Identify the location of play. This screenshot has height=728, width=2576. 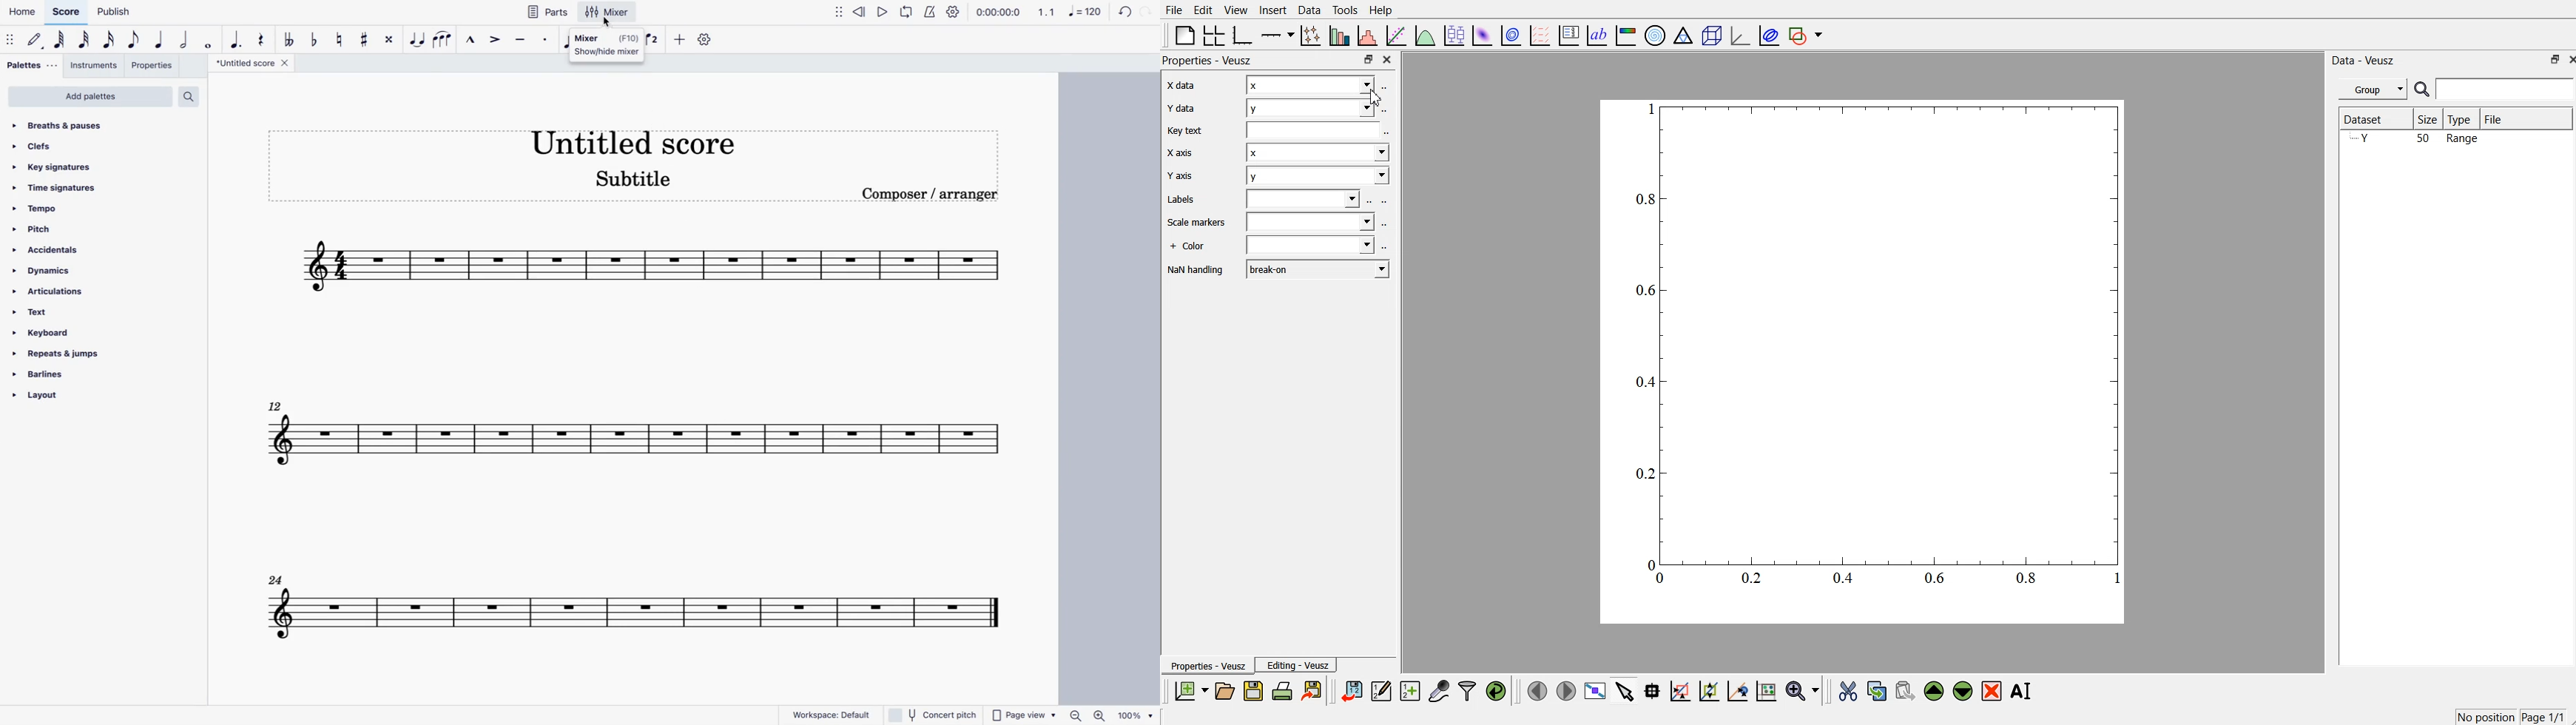
(884, 11).